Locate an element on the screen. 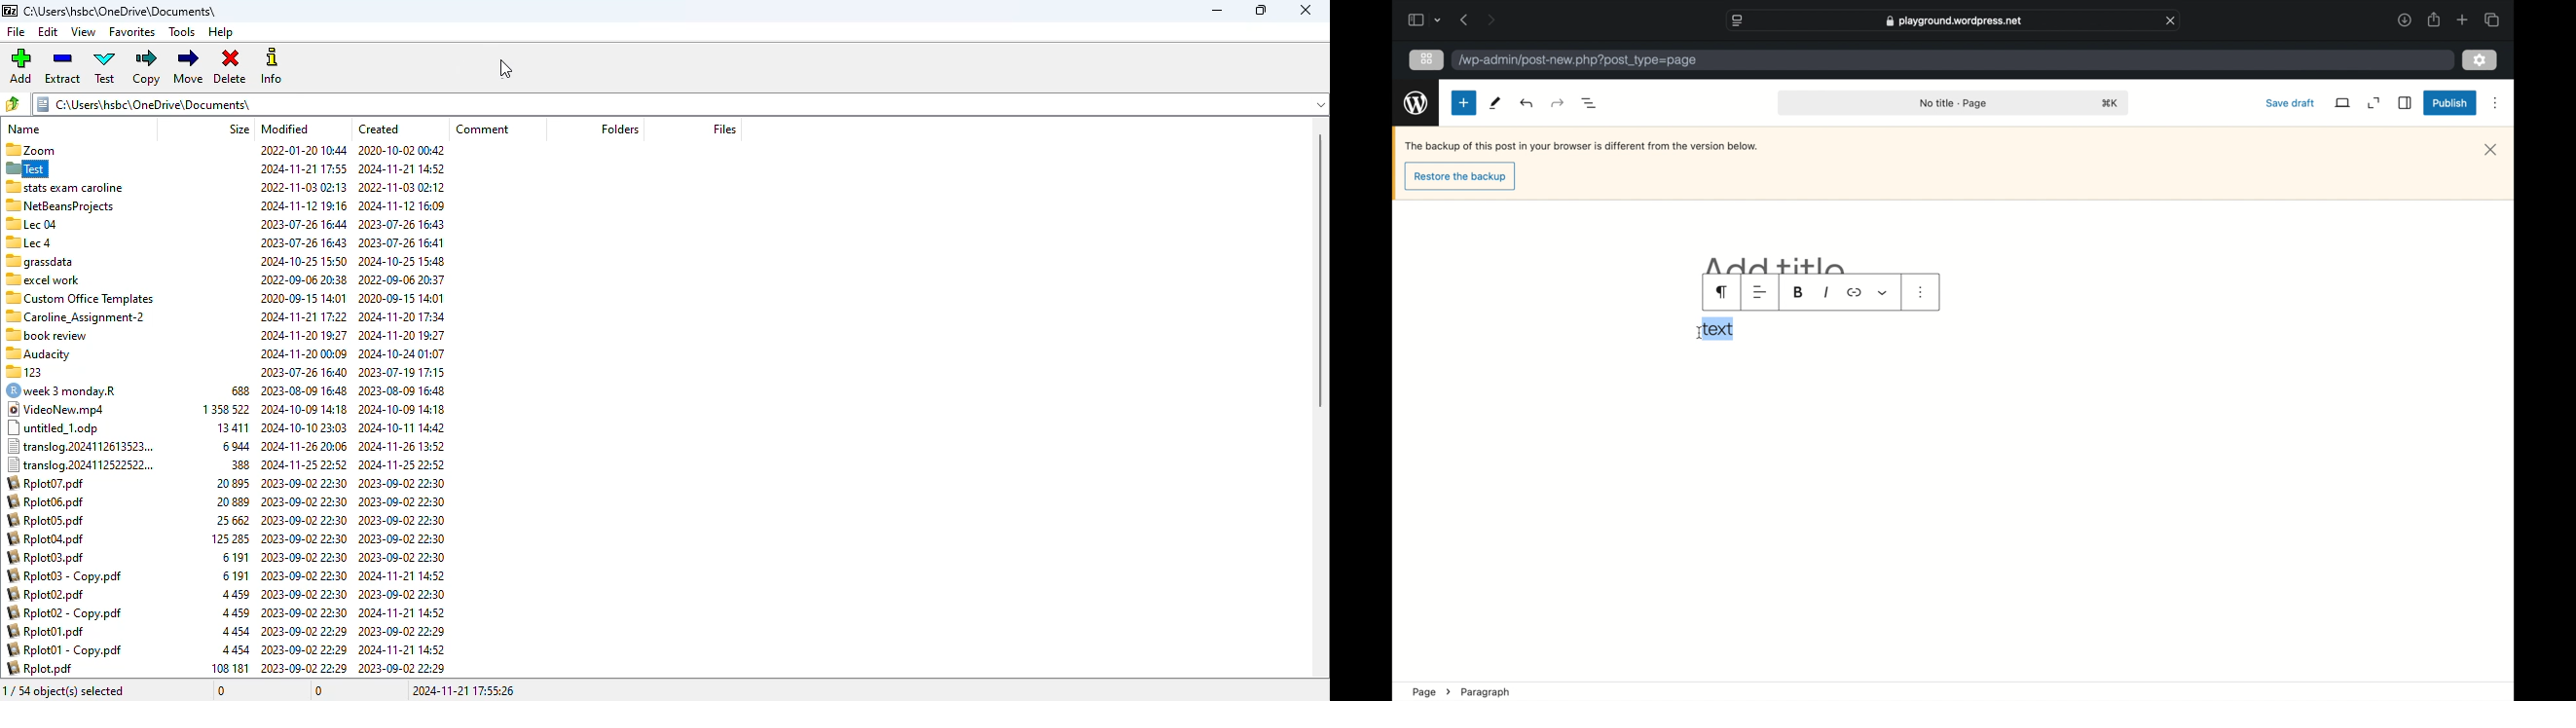  1/54 object(s) selected is located at coordinates (65, 690).